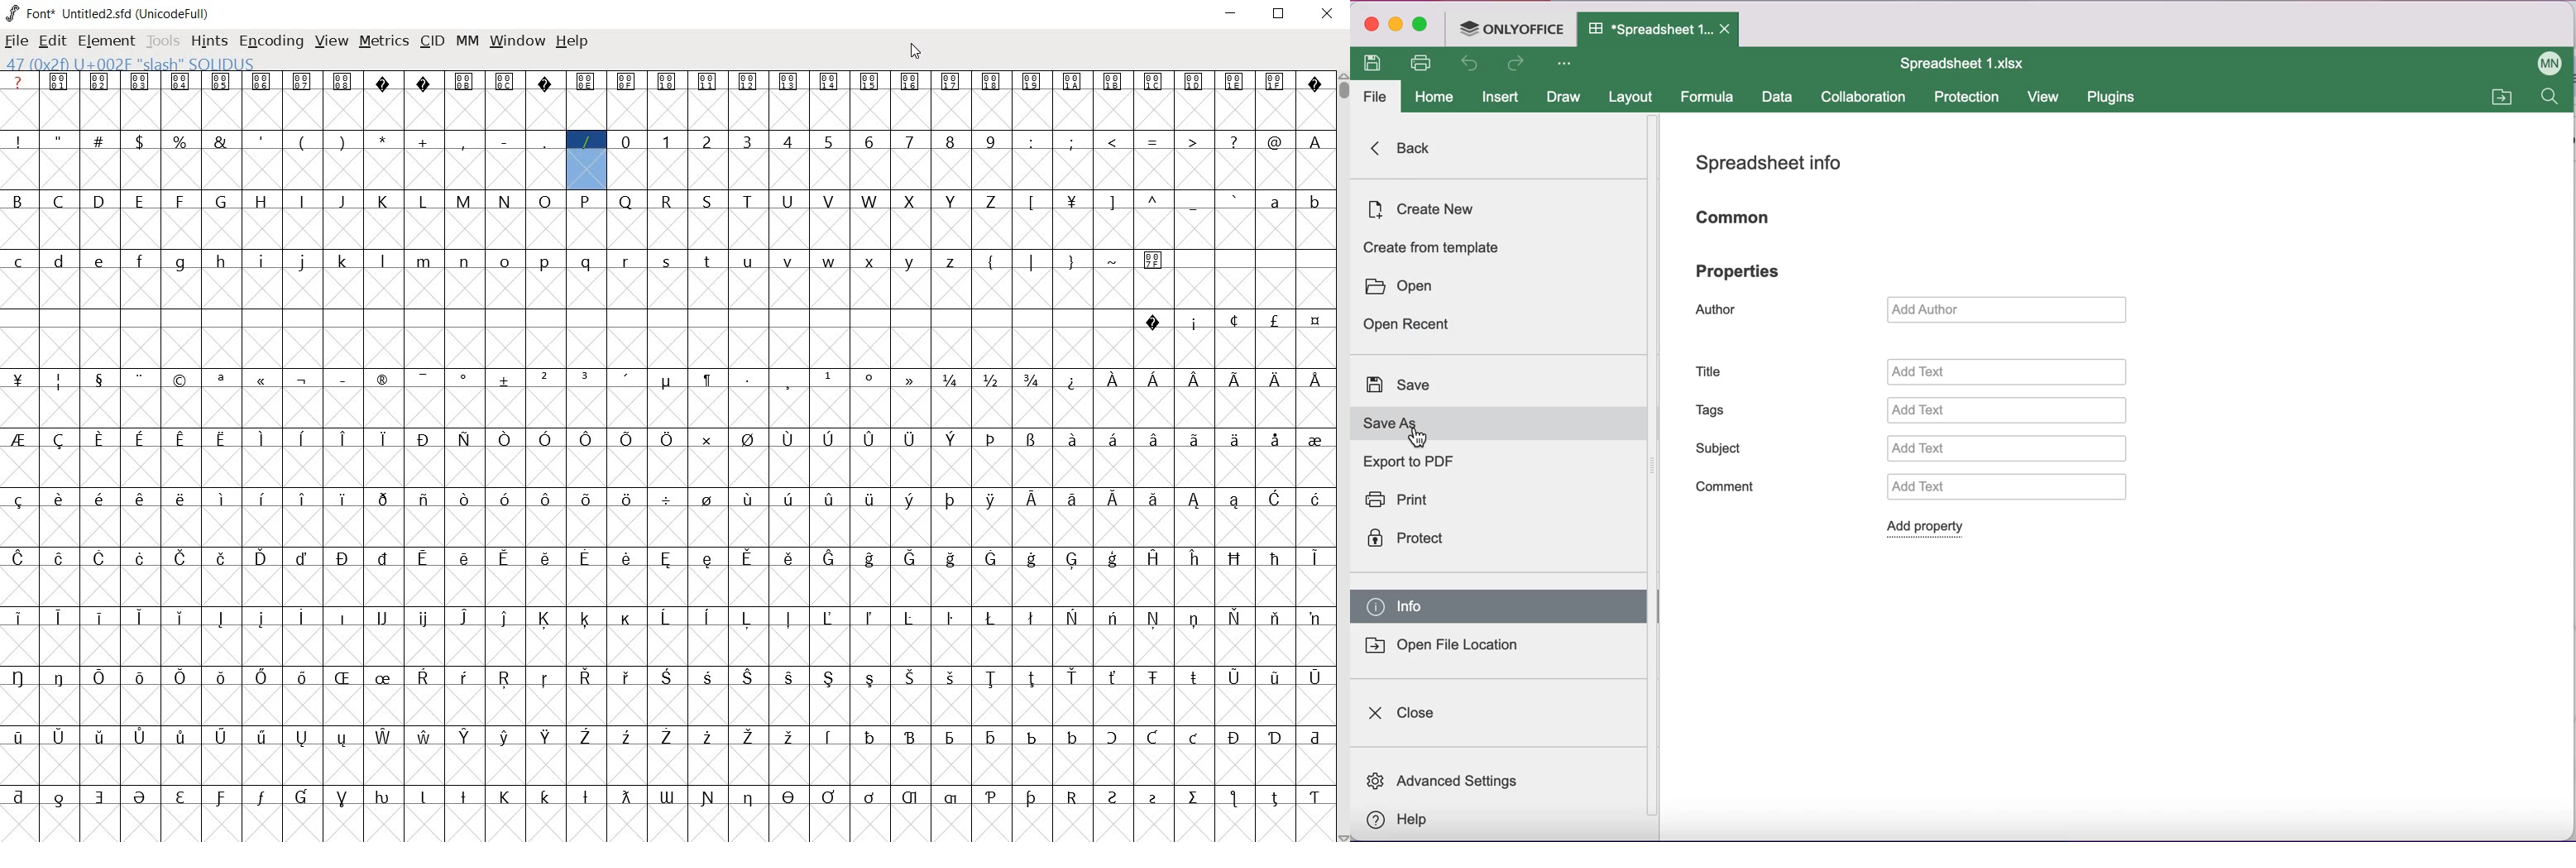  Describe the element at coordinates (746, 557) in the screenshot. I see `glyph` at that location.